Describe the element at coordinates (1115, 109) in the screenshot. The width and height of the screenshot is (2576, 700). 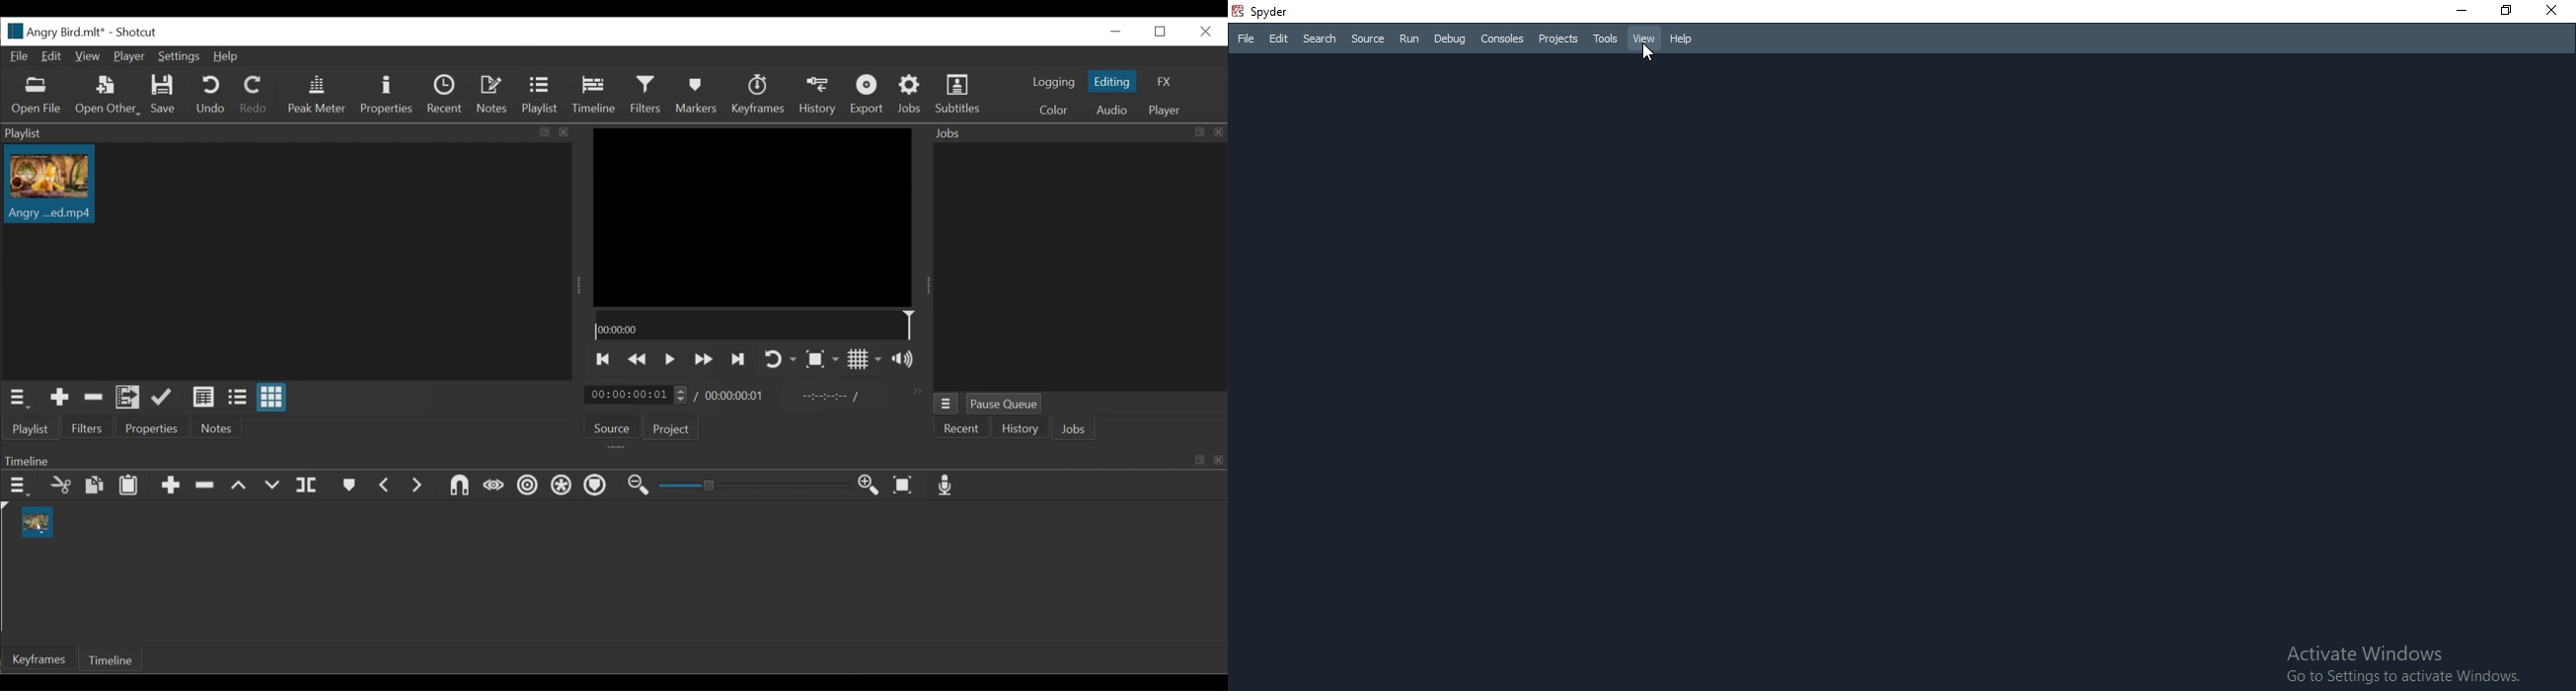
I see `Audio` at that location.